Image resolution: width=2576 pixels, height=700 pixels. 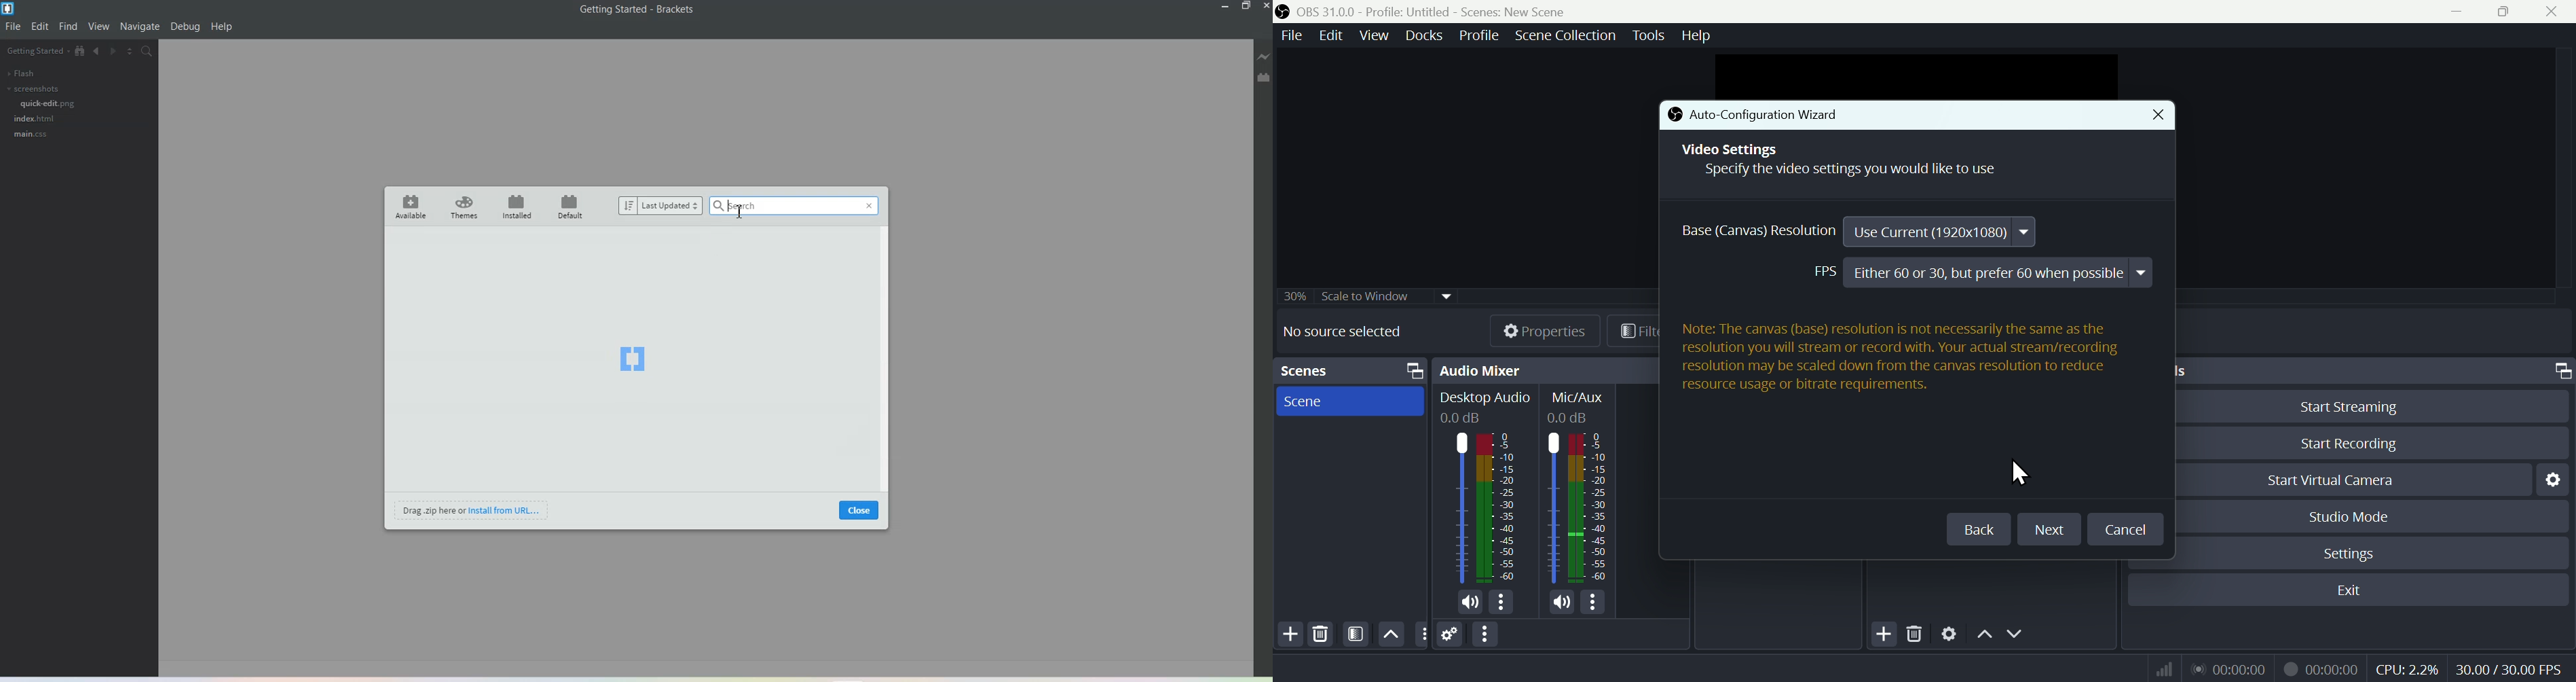 What do you see at coordinates (1983, 633) in the screenshot?
I see `Up` at bounding box center [1983, 633].